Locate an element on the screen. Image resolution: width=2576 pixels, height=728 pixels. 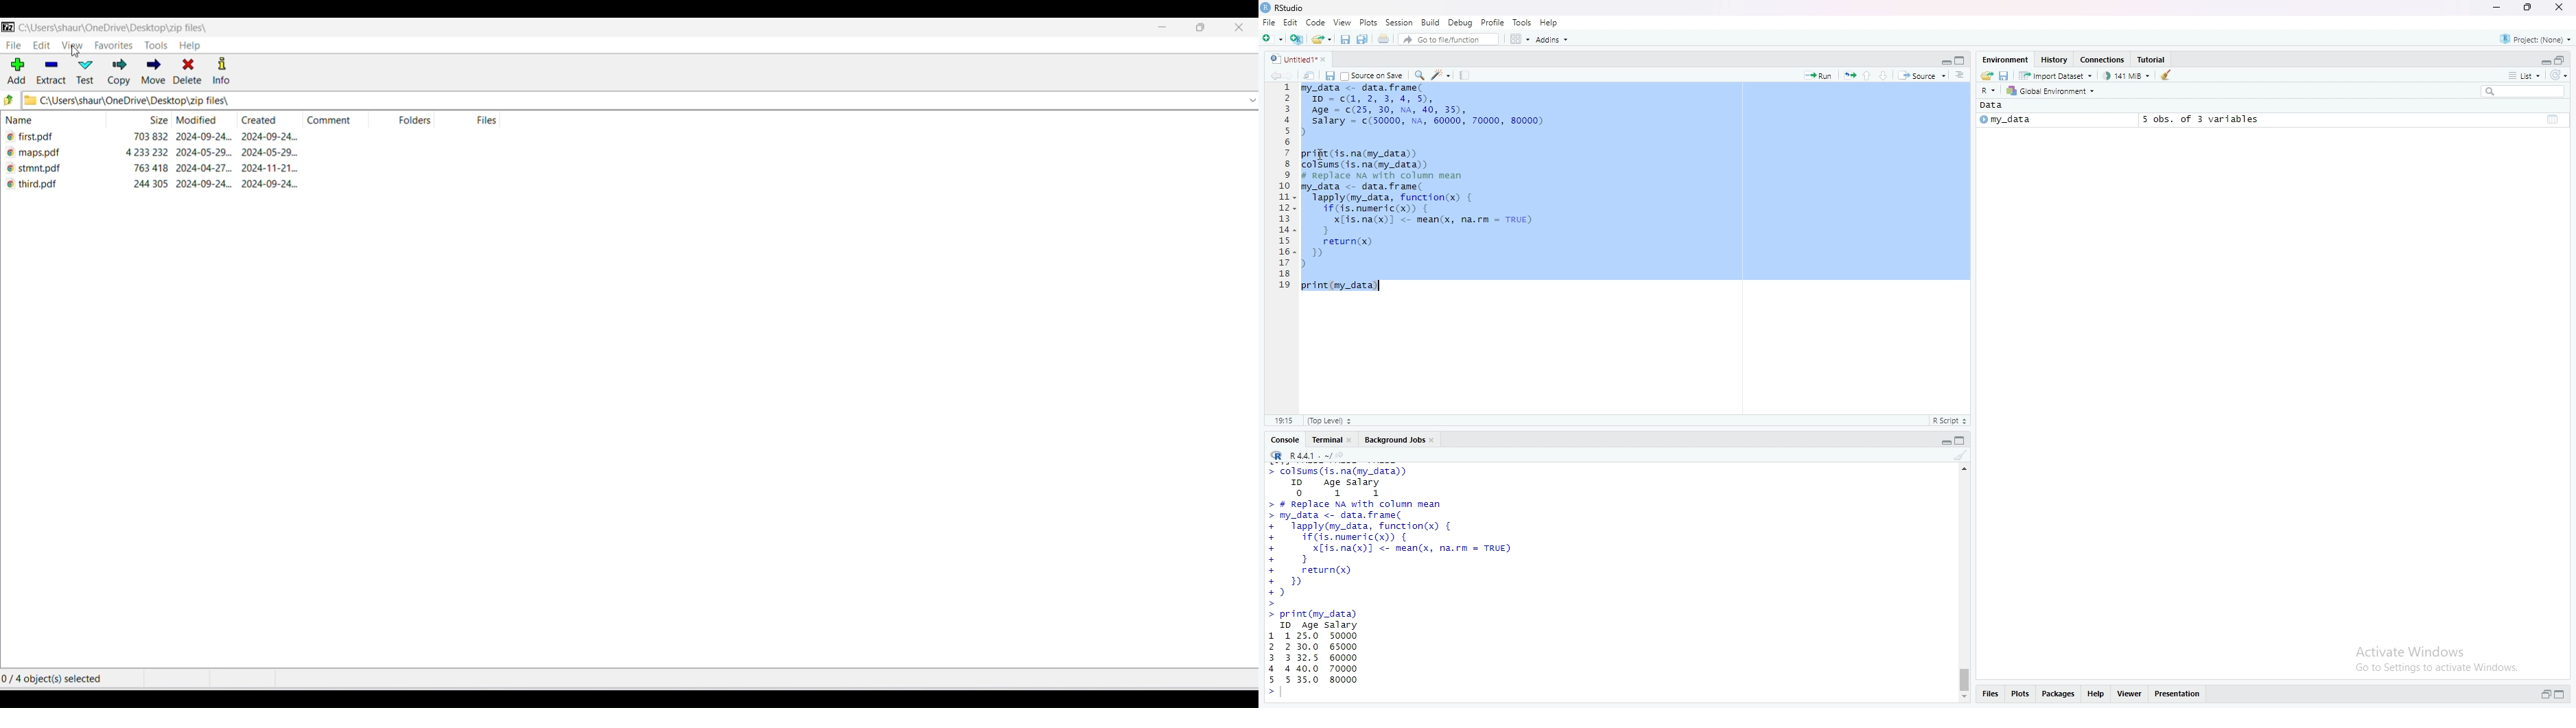
collapse is located at coordinates (2562, 60).